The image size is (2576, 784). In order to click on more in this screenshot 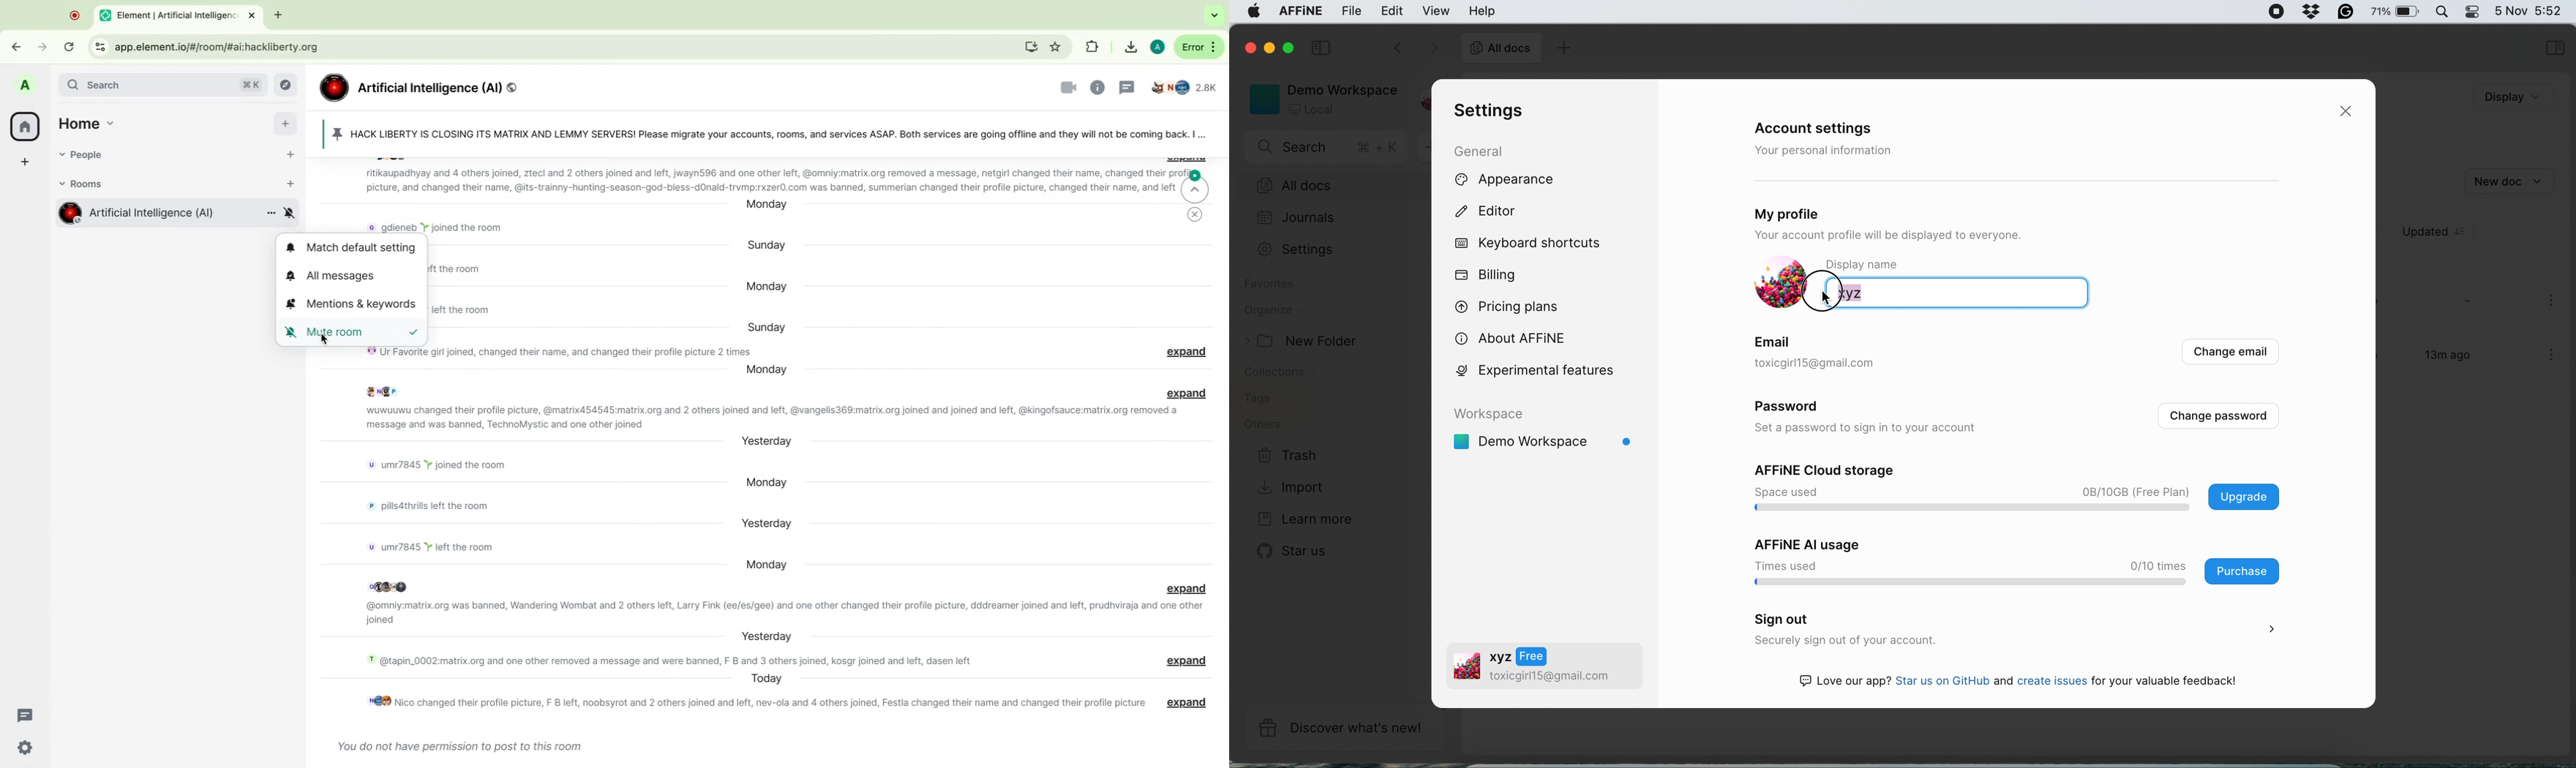, I will do `click(1198, 48)`.